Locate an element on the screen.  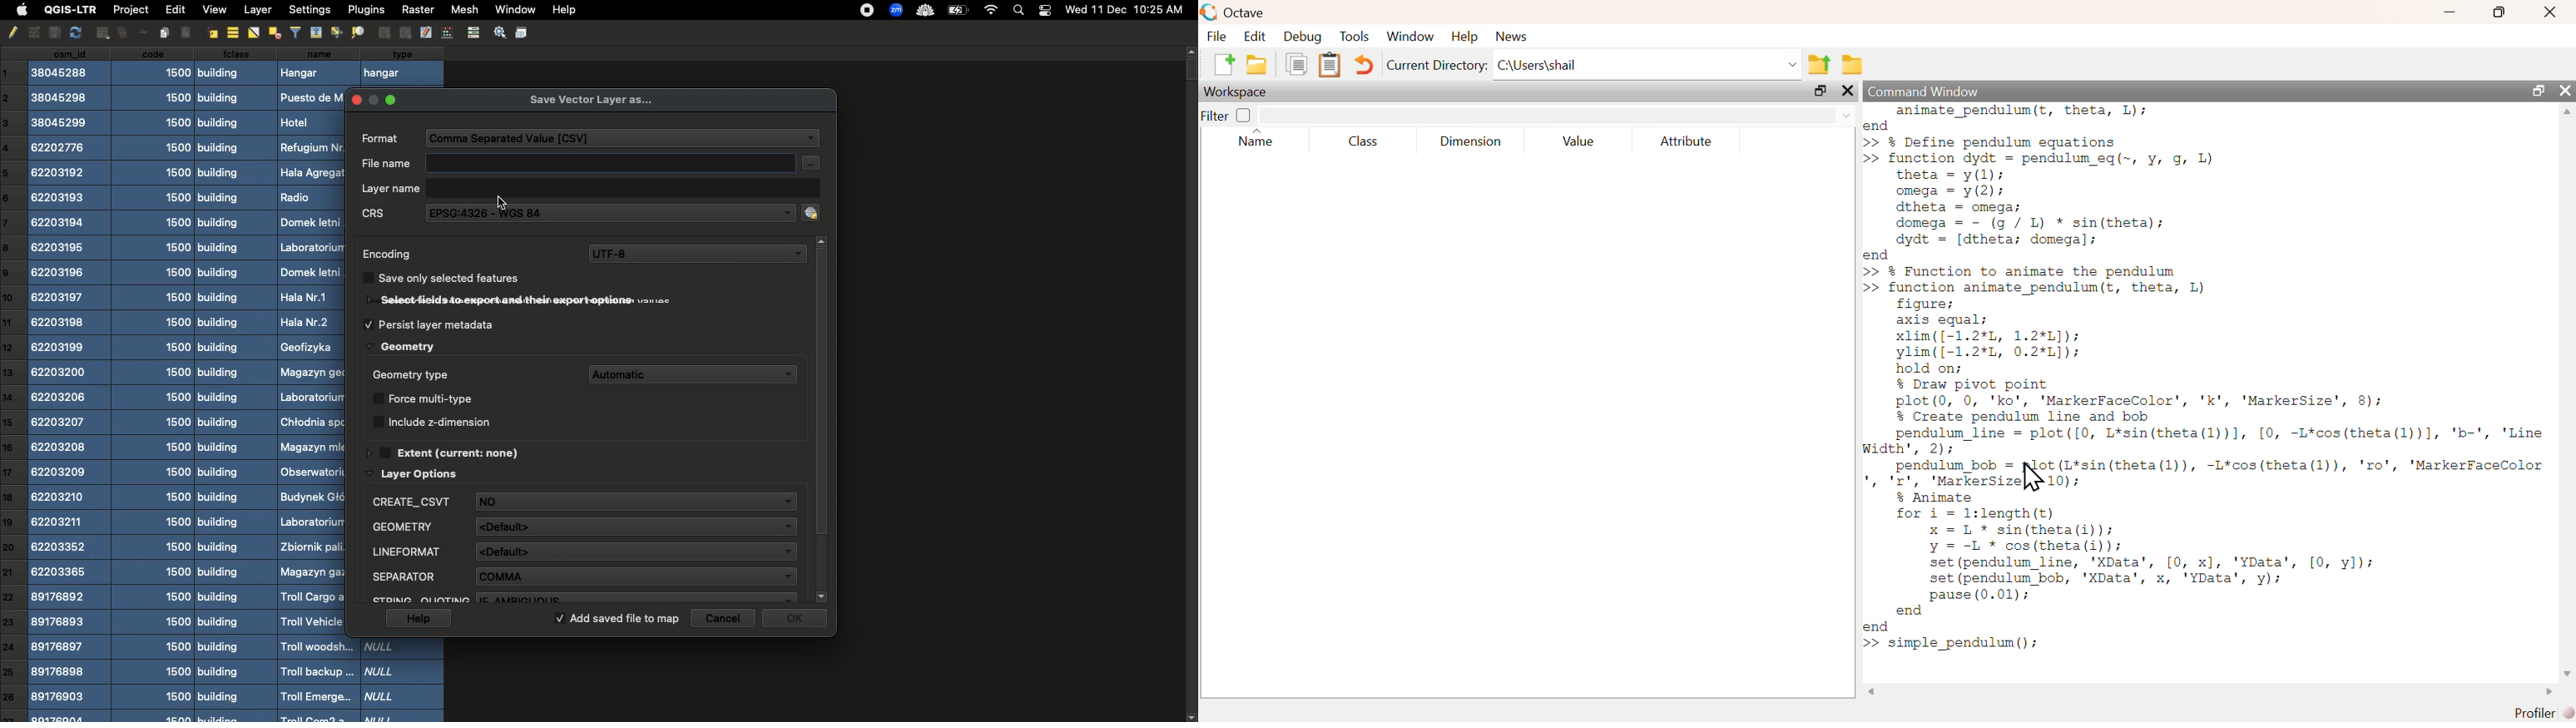
redo is located at coordinates (75, 32).